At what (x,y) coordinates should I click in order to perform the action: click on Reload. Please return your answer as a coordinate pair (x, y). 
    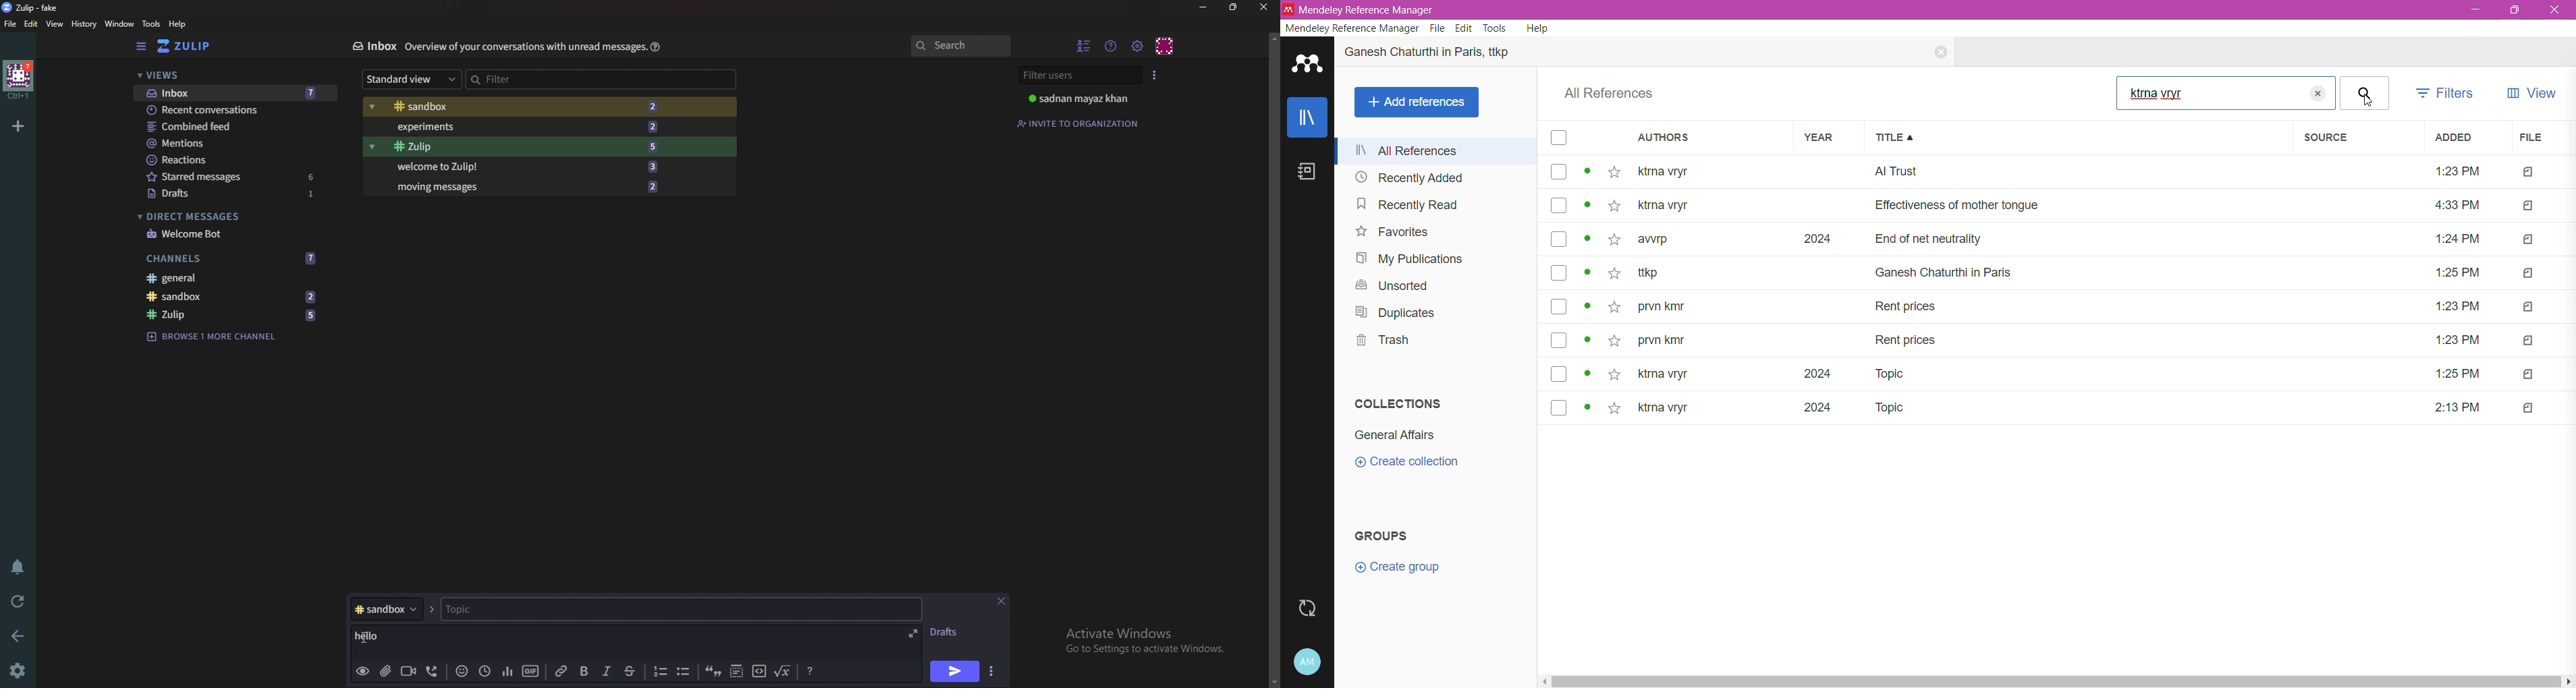
    Looking at the image, I should click on (17, 599).